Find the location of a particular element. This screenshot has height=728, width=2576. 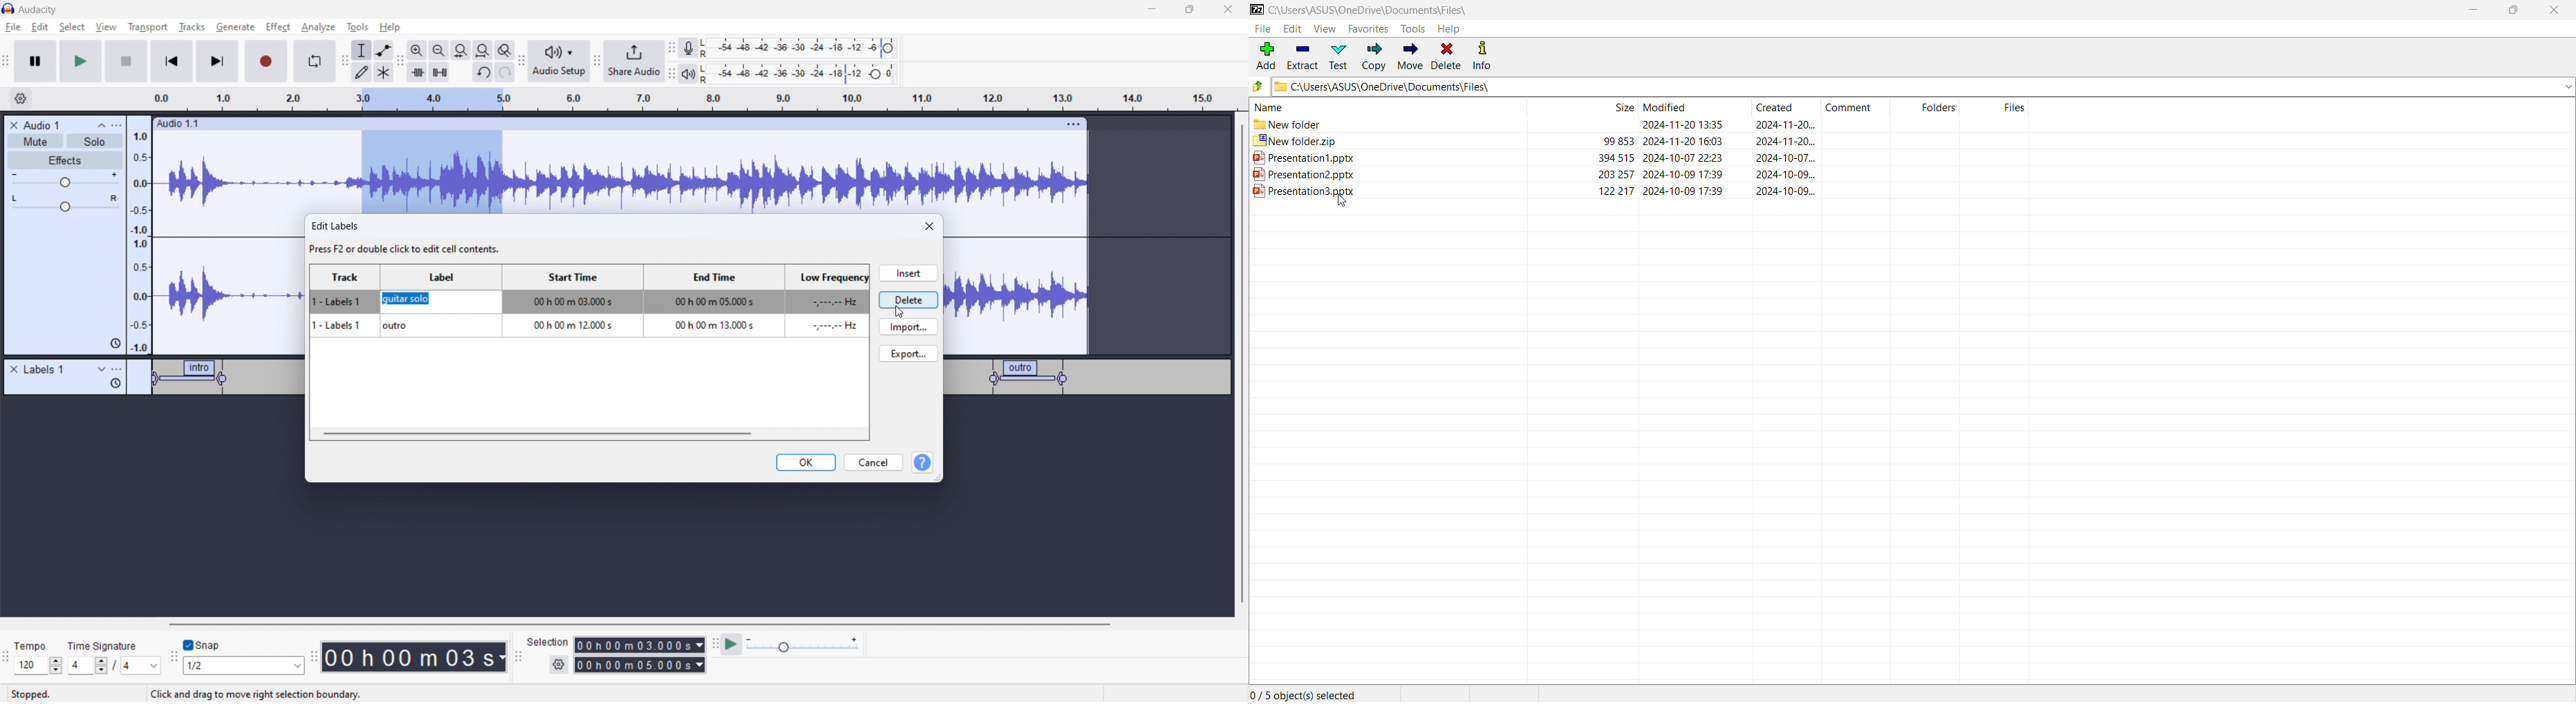

set tempo is located at coordinates (40, 666).